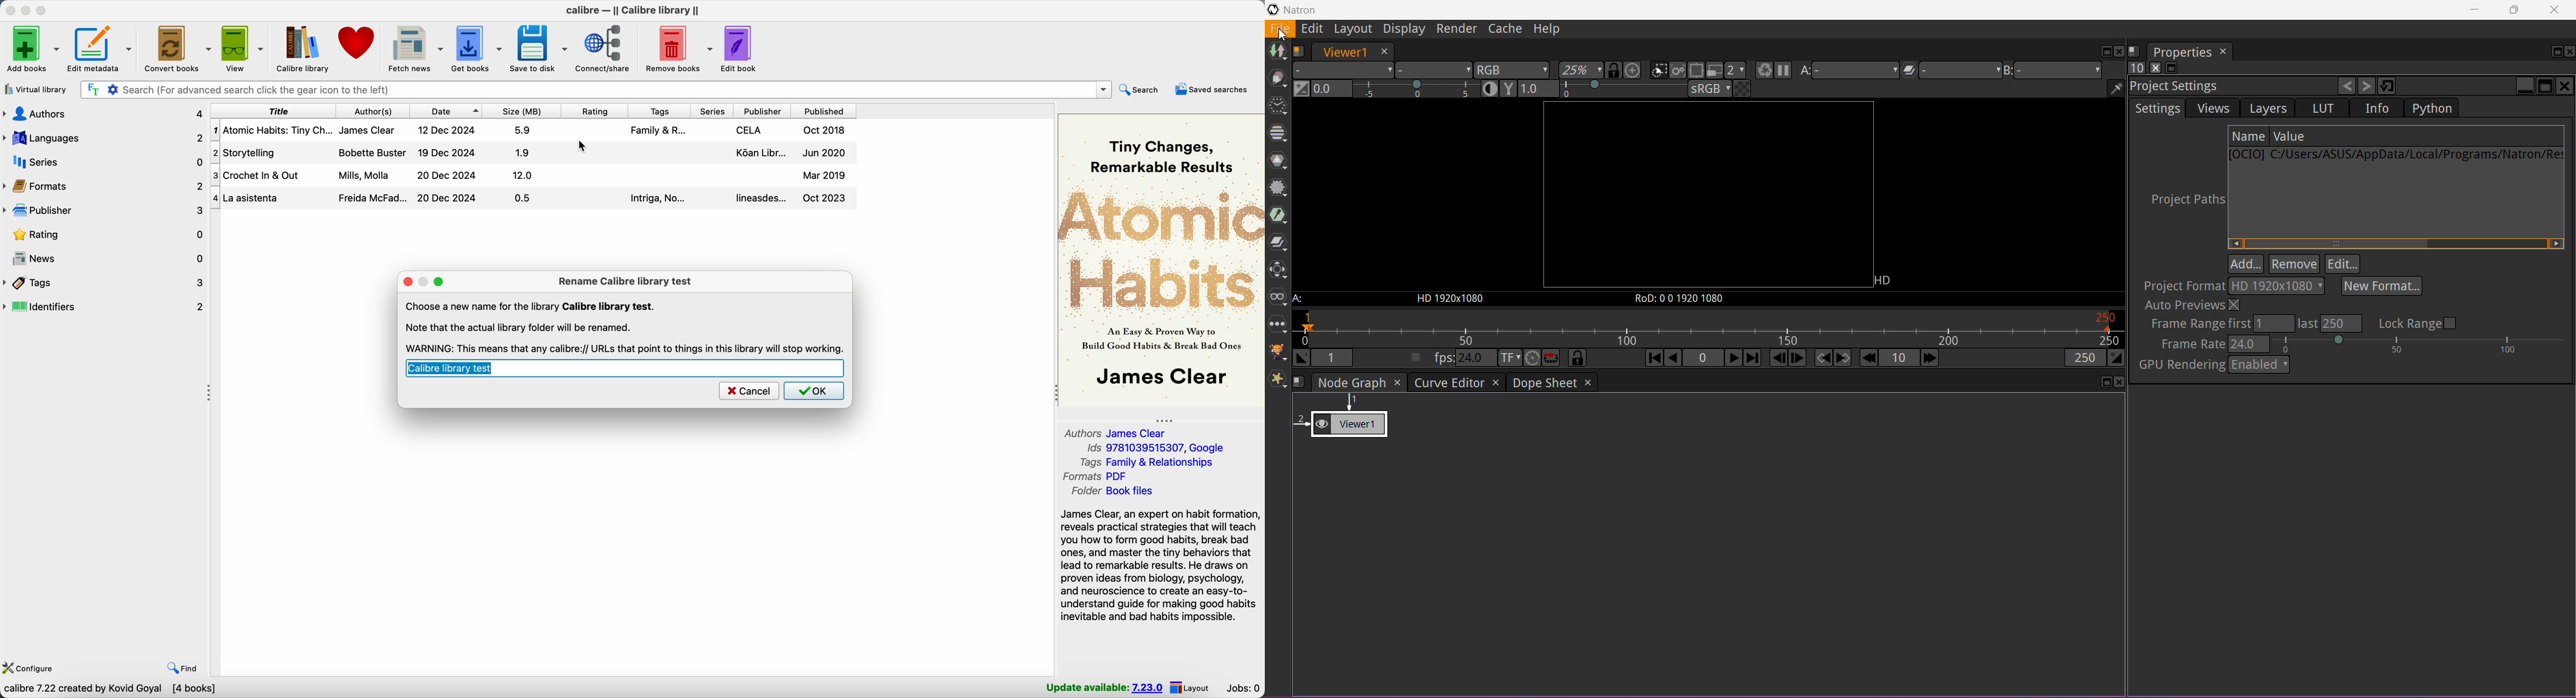 The image size is (2576, 700). What do you see at coordinates (359, 43) in the screenshot?
I see `donate` at bounding box center [359, 43].